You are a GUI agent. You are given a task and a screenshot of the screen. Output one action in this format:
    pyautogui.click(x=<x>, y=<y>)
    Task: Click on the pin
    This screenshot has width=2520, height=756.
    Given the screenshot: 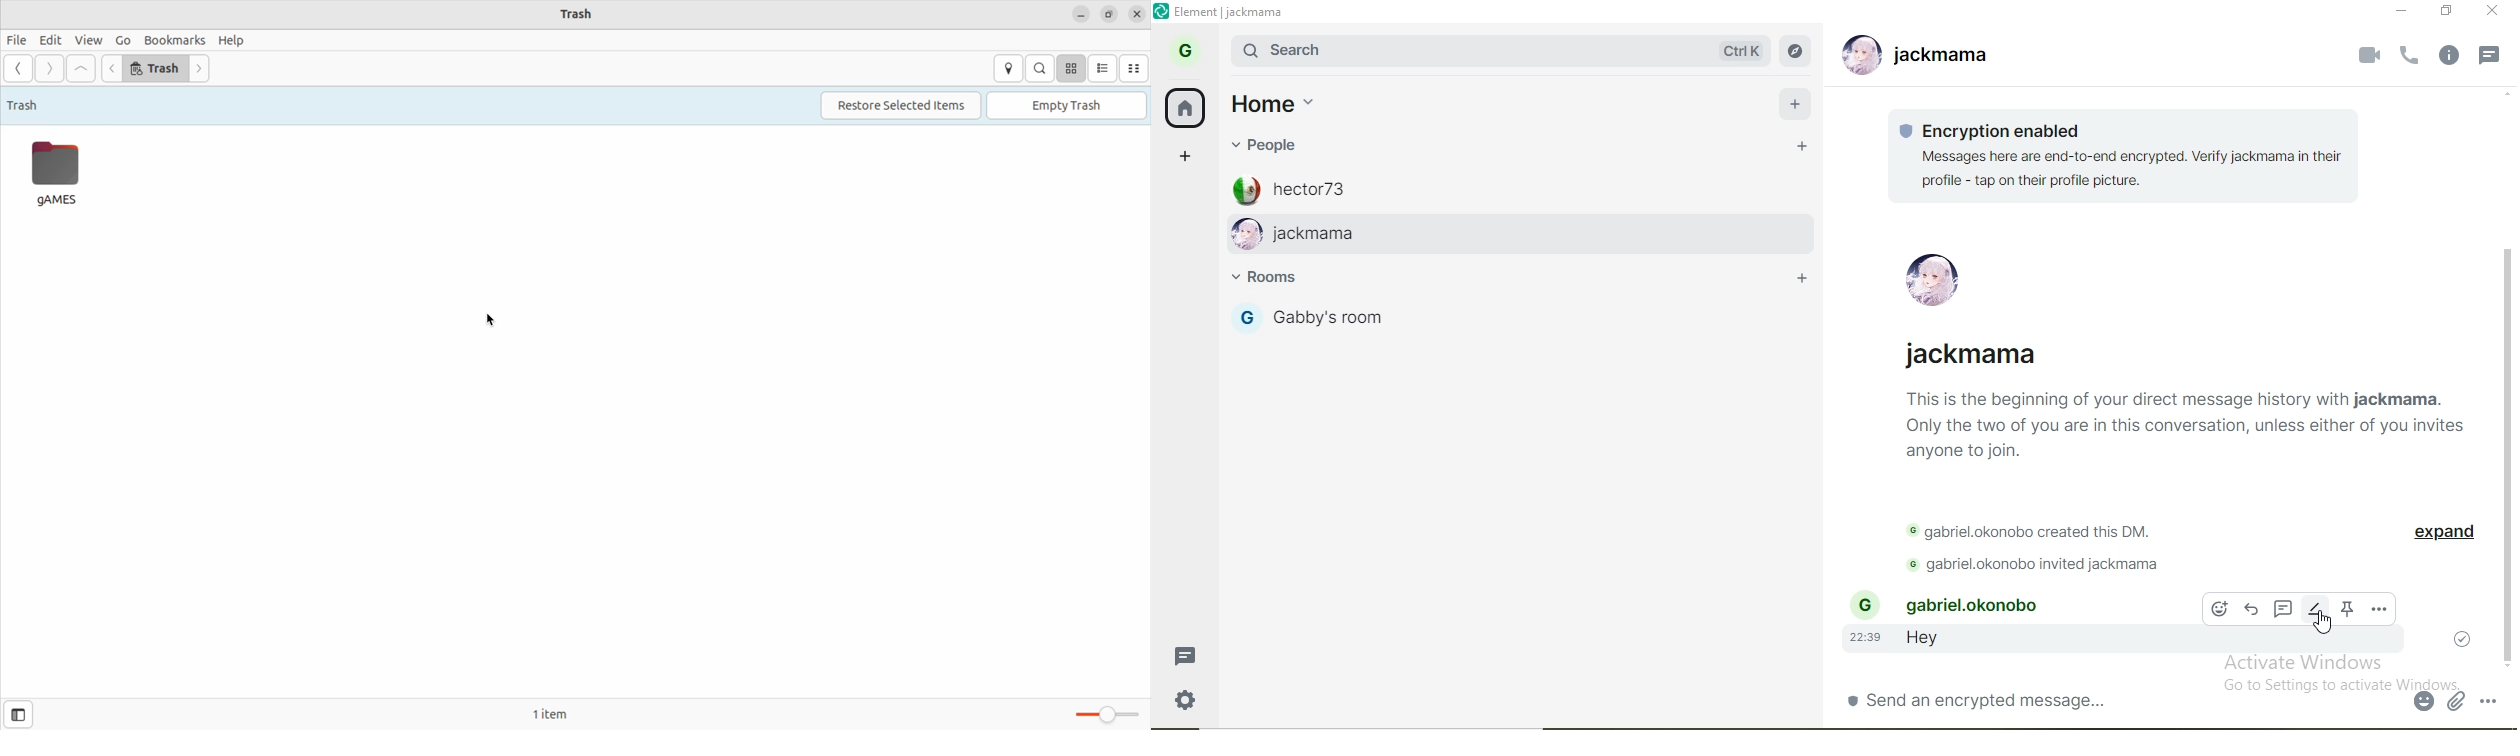 What is the action you would take?
    pyautogui.click(x=2350, y=609)
    